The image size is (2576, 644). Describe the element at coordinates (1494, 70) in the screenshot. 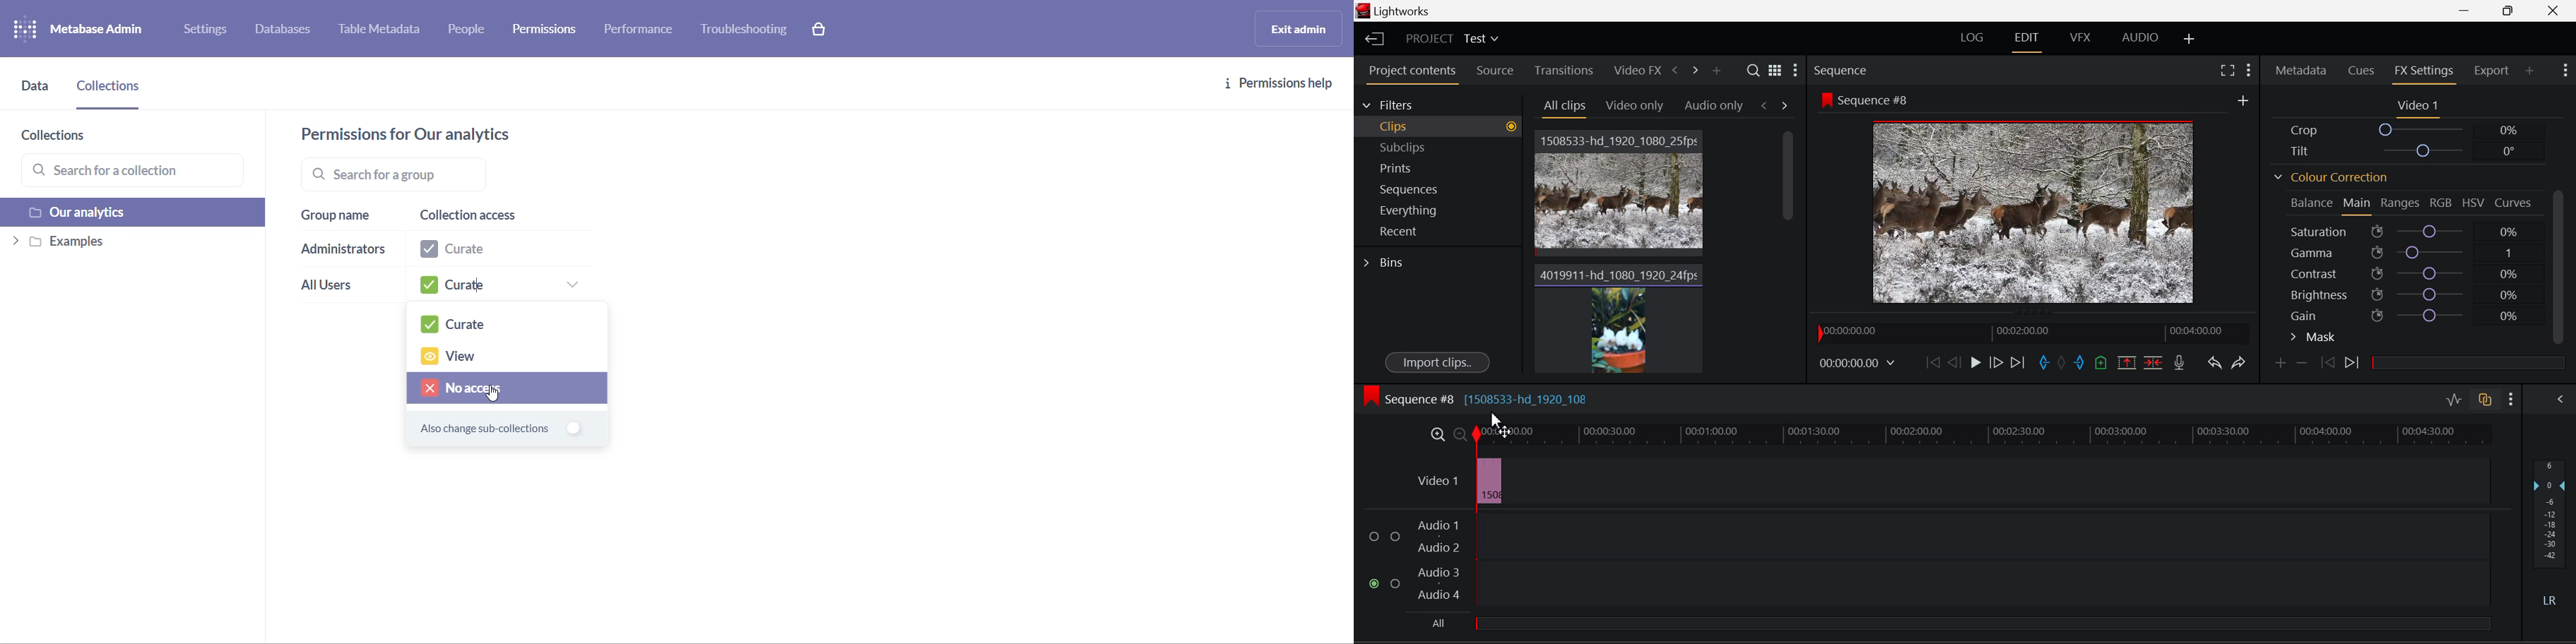

I see `Source Tab` at that location.